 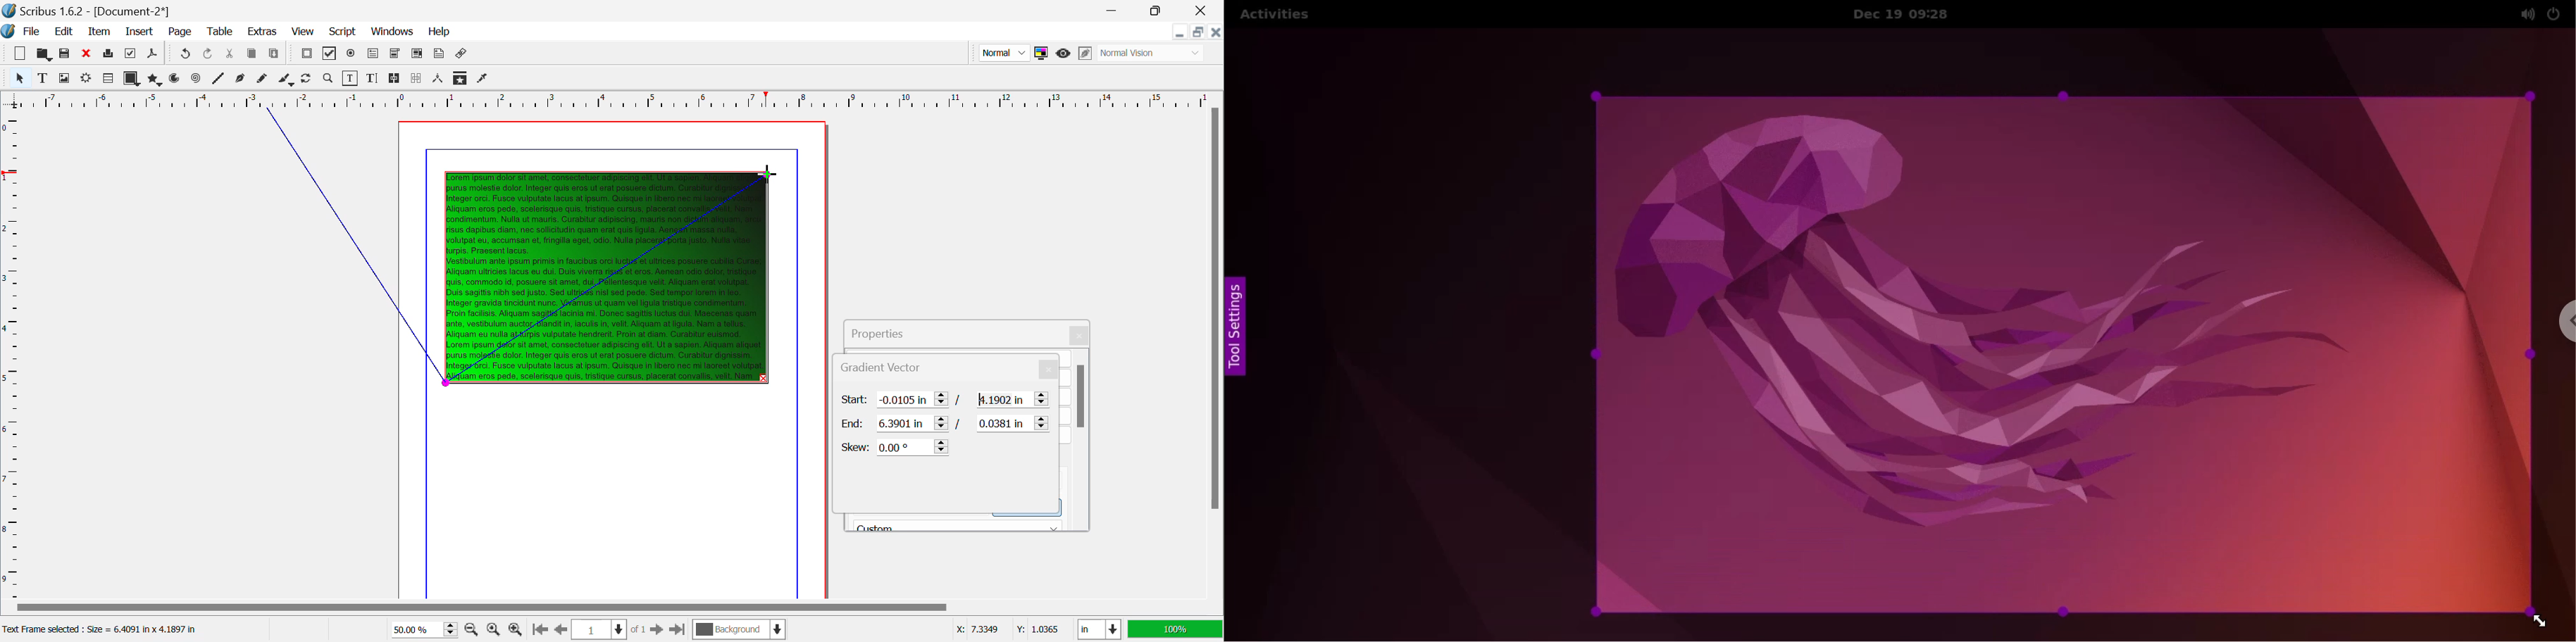 What do you see at coordinates (1081, 336) in the screenshot?
I see `Close` at bounding box center [1081, 336].